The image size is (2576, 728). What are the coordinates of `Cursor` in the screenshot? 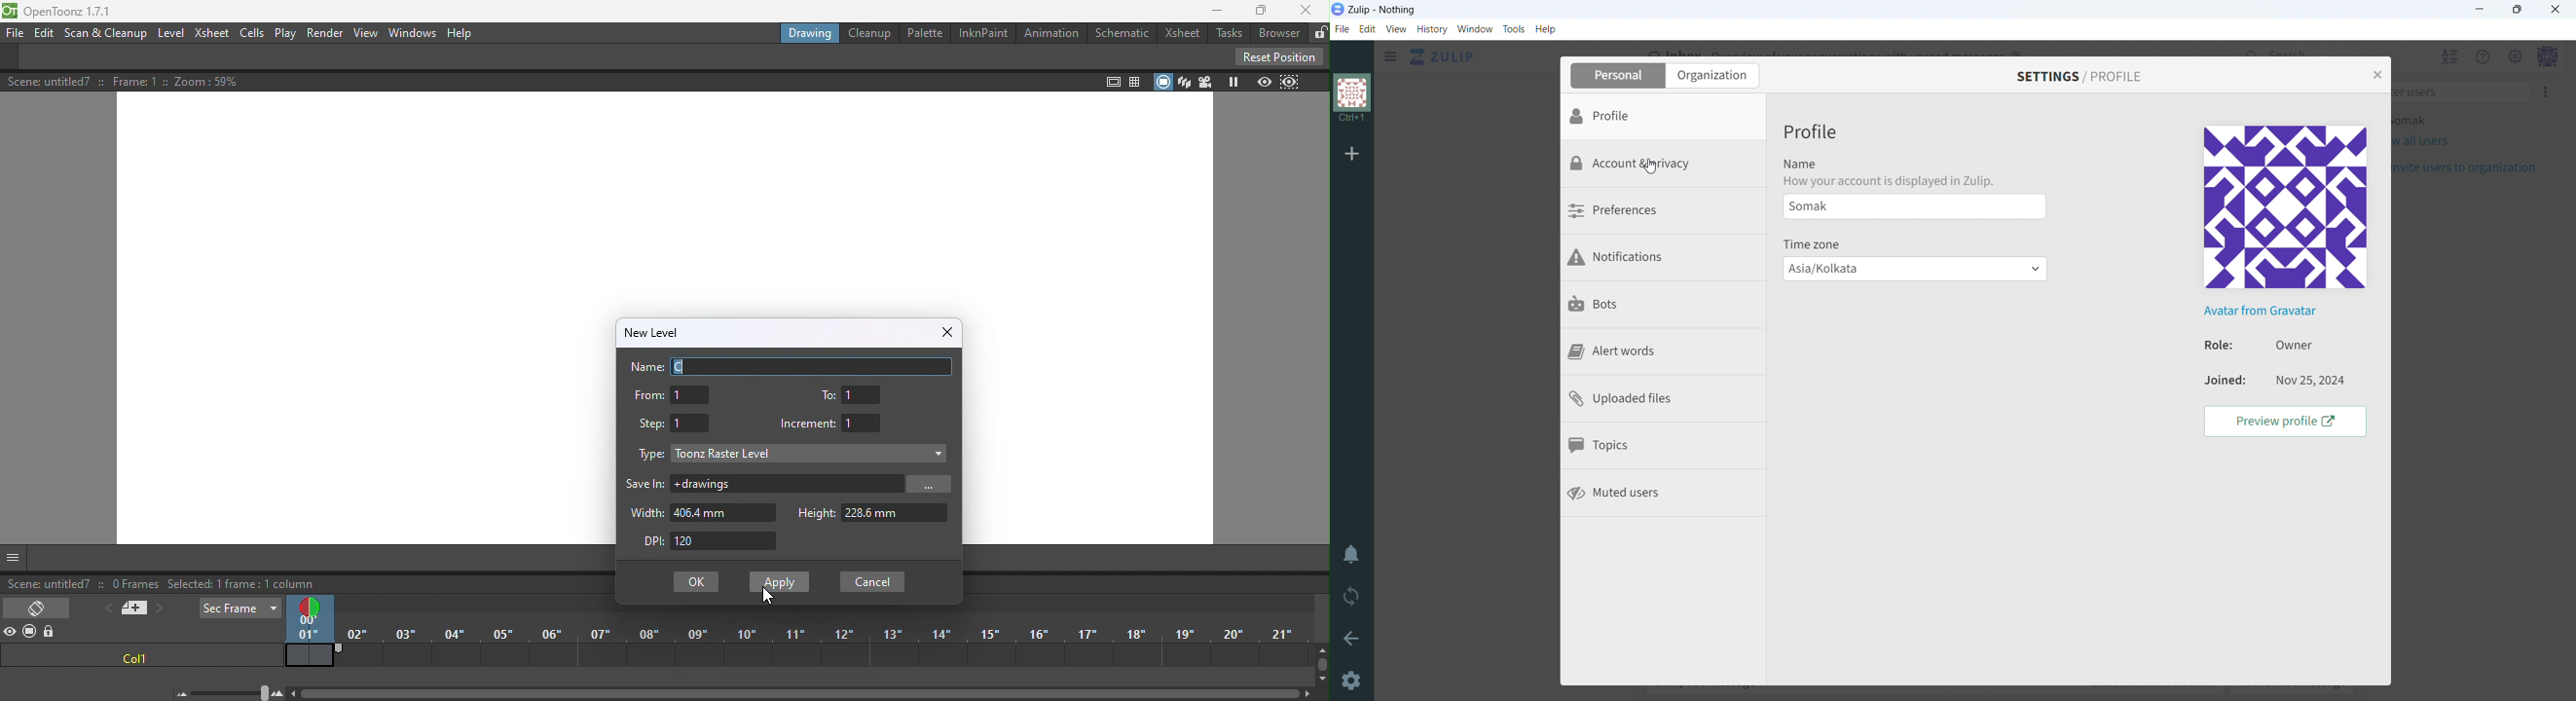 It's located at (1653, 166).